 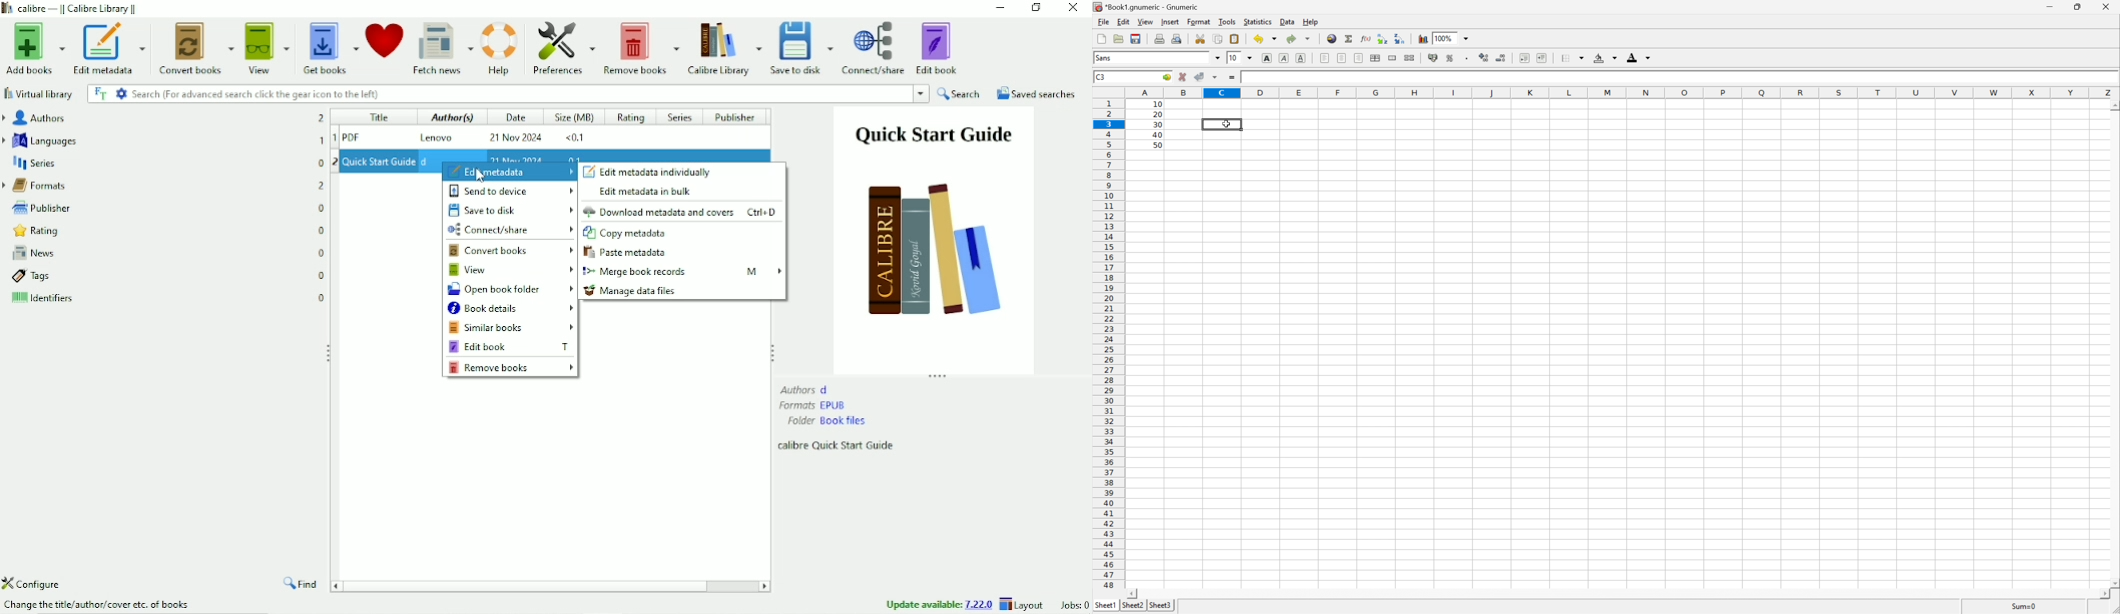 What do you see at coordinates (333, 144) in the screenshot?
I see `Serial number` at bounding box center [333, 144].